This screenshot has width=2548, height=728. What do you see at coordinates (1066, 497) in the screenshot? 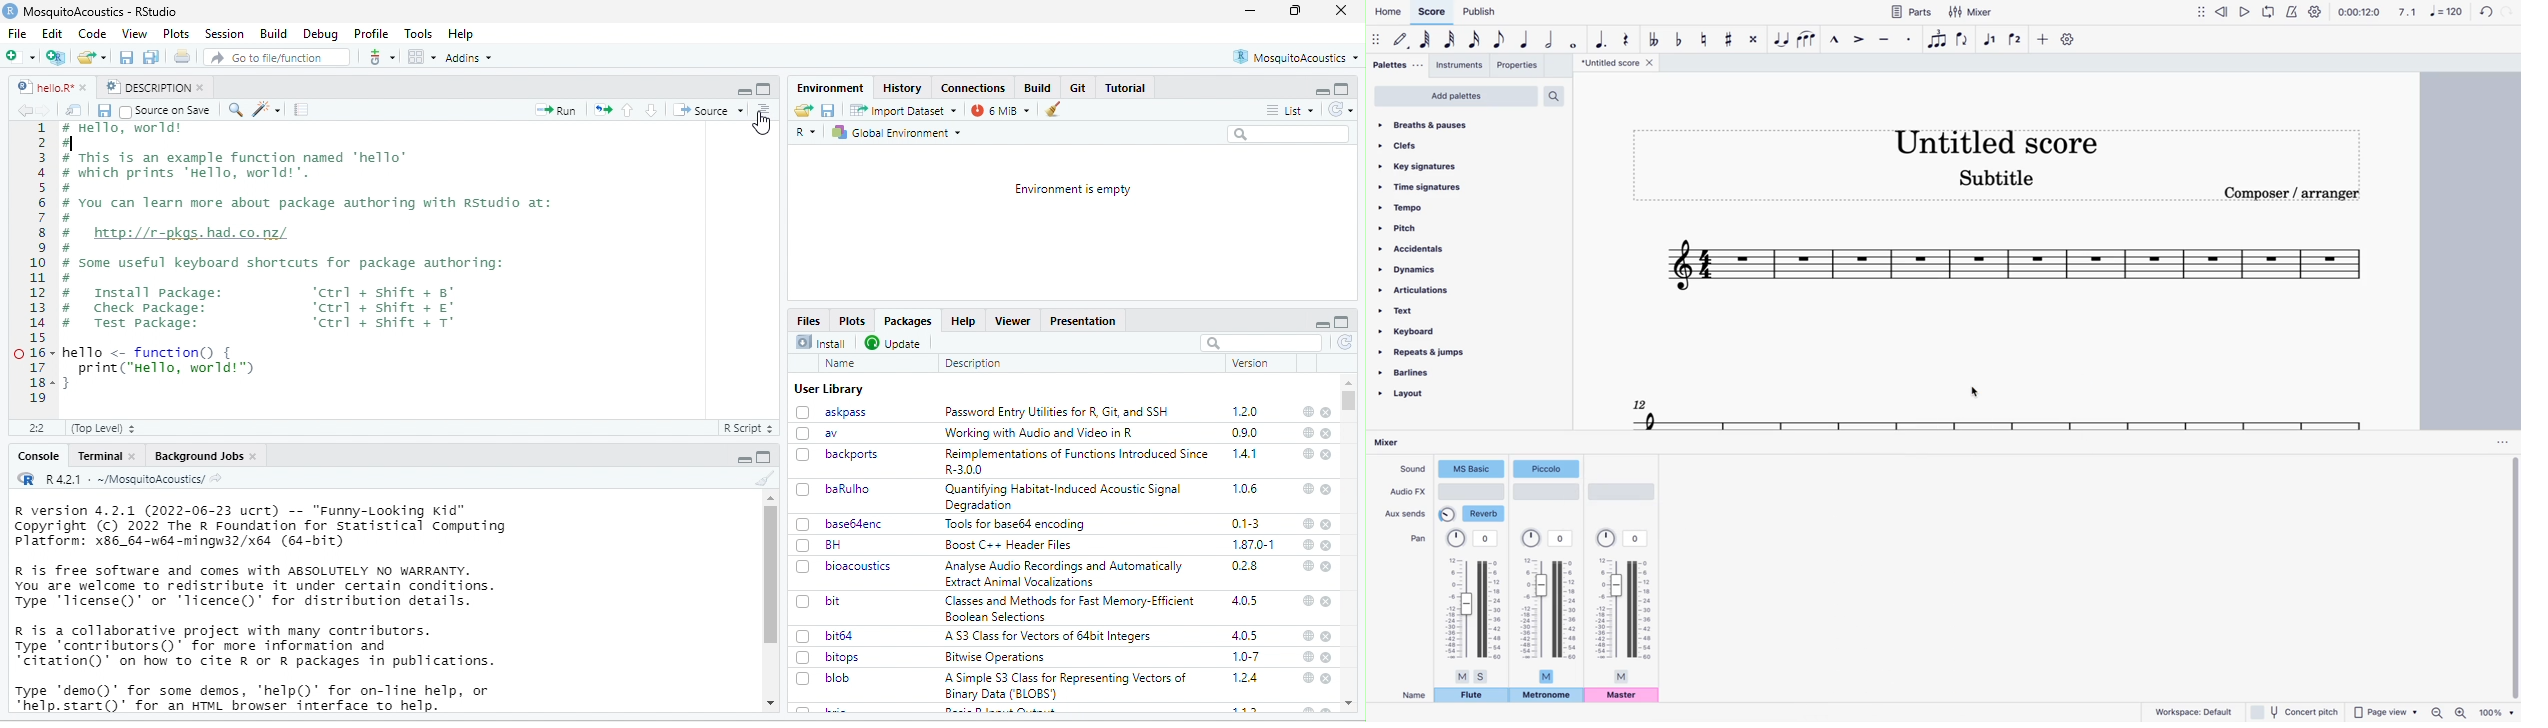
I see `‘Quantifying Habitat-Induced Acoustic Signal Degradation` at bounding box center [1066, 497].